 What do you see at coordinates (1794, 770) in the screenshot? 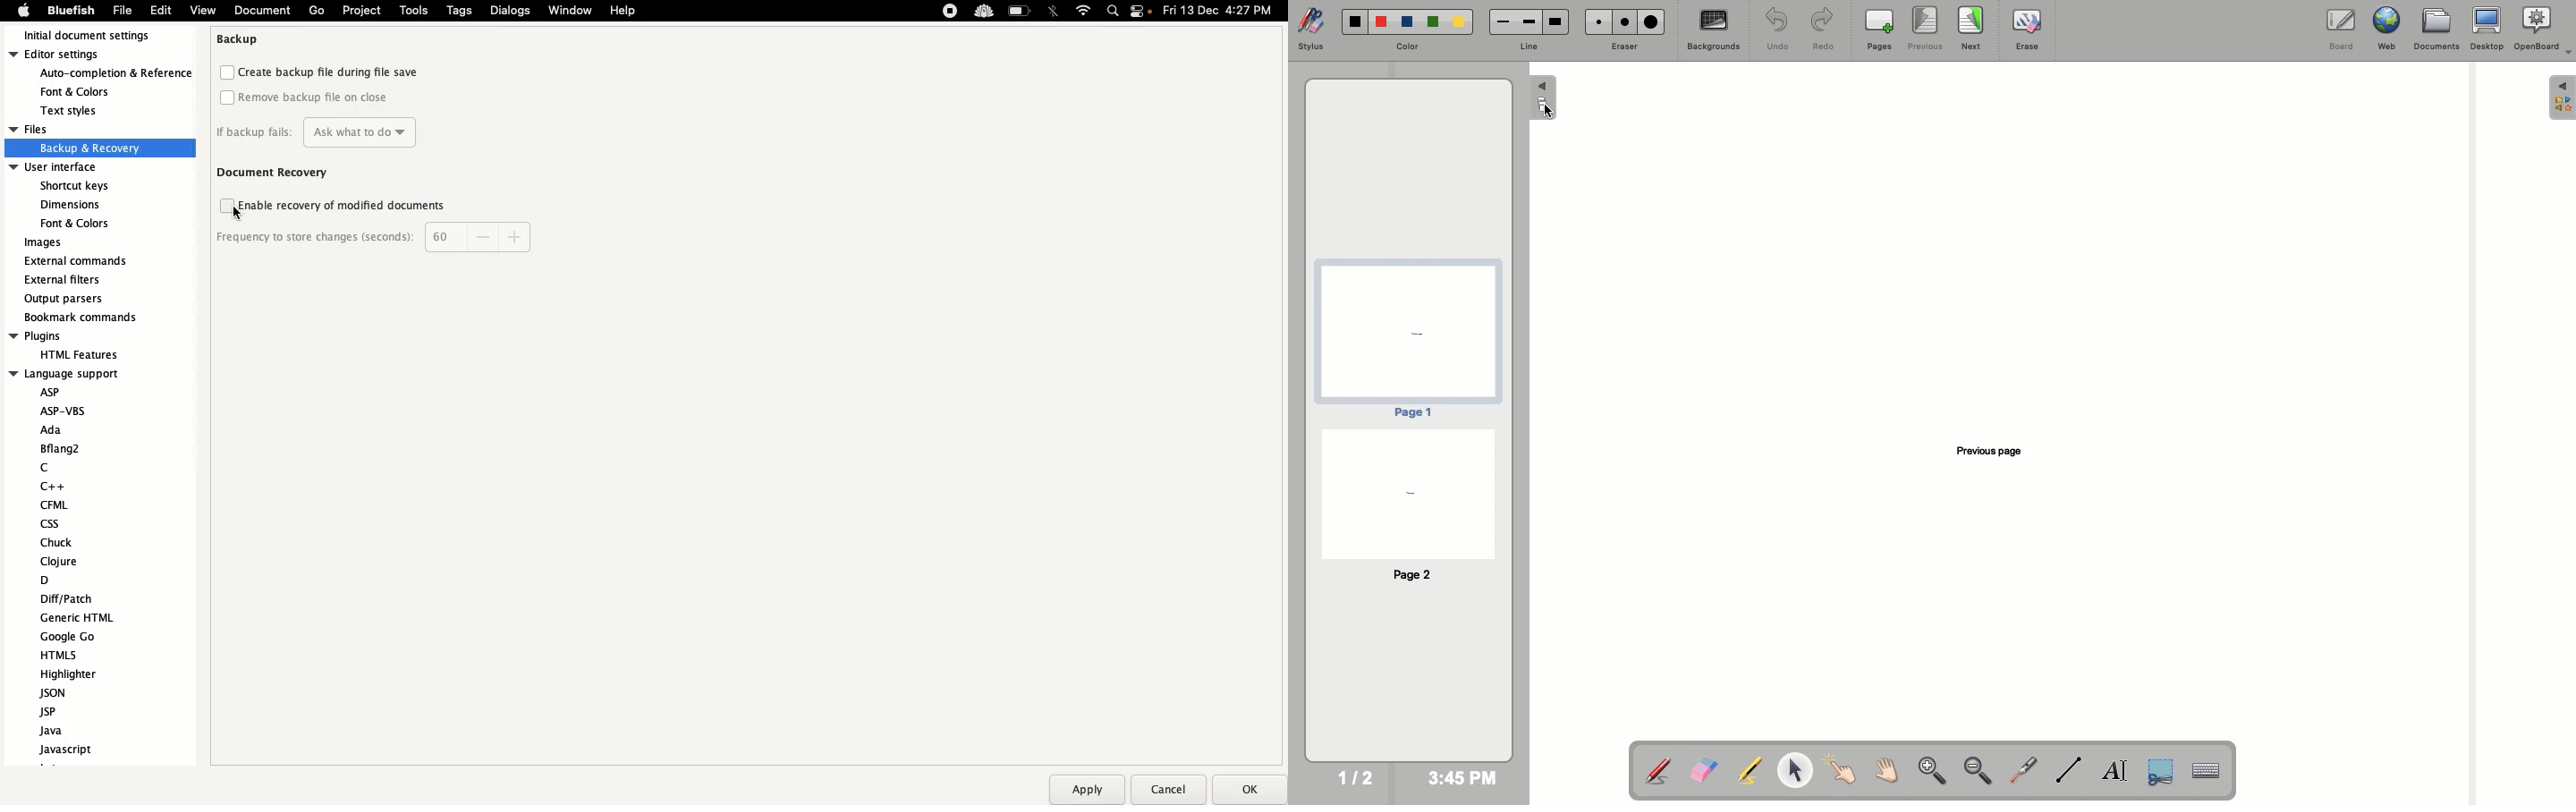
I see `Select and modify objects` at bounding box center [1794, 770].